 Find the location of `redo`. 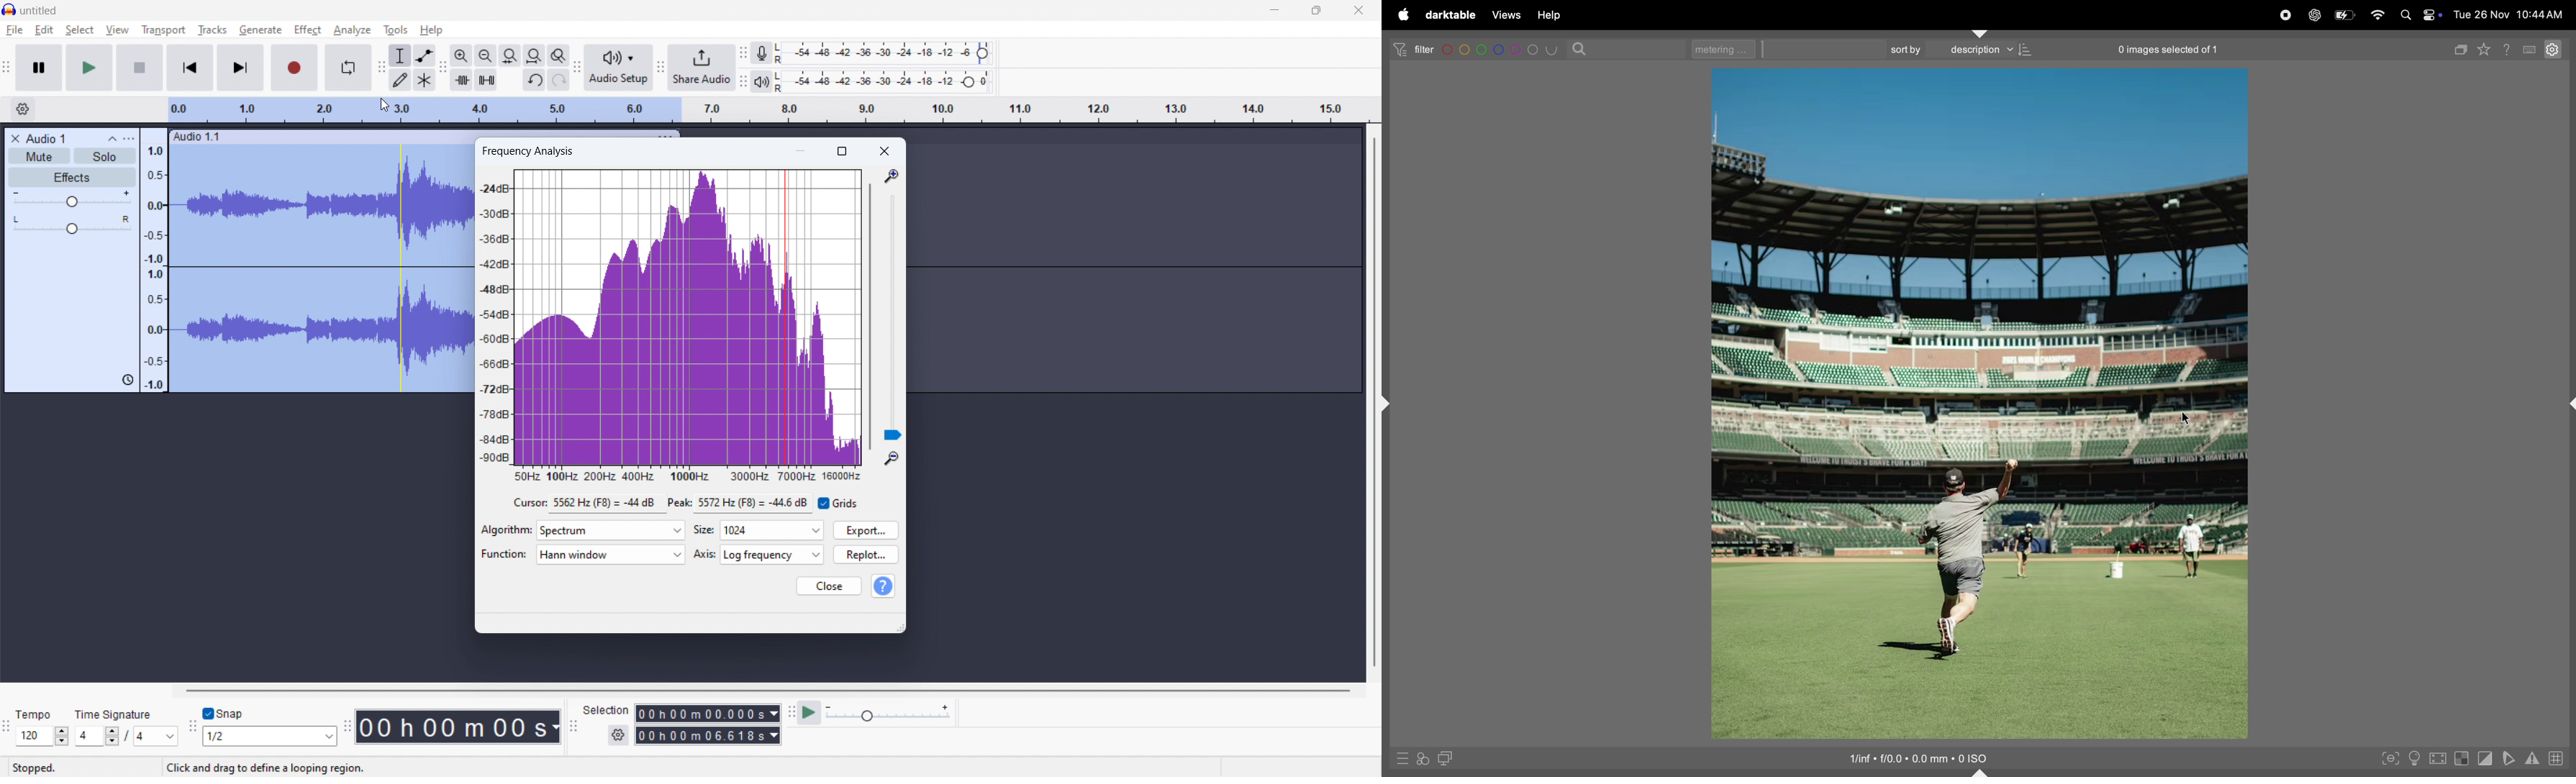

redo is located at coordinates (559, 80).